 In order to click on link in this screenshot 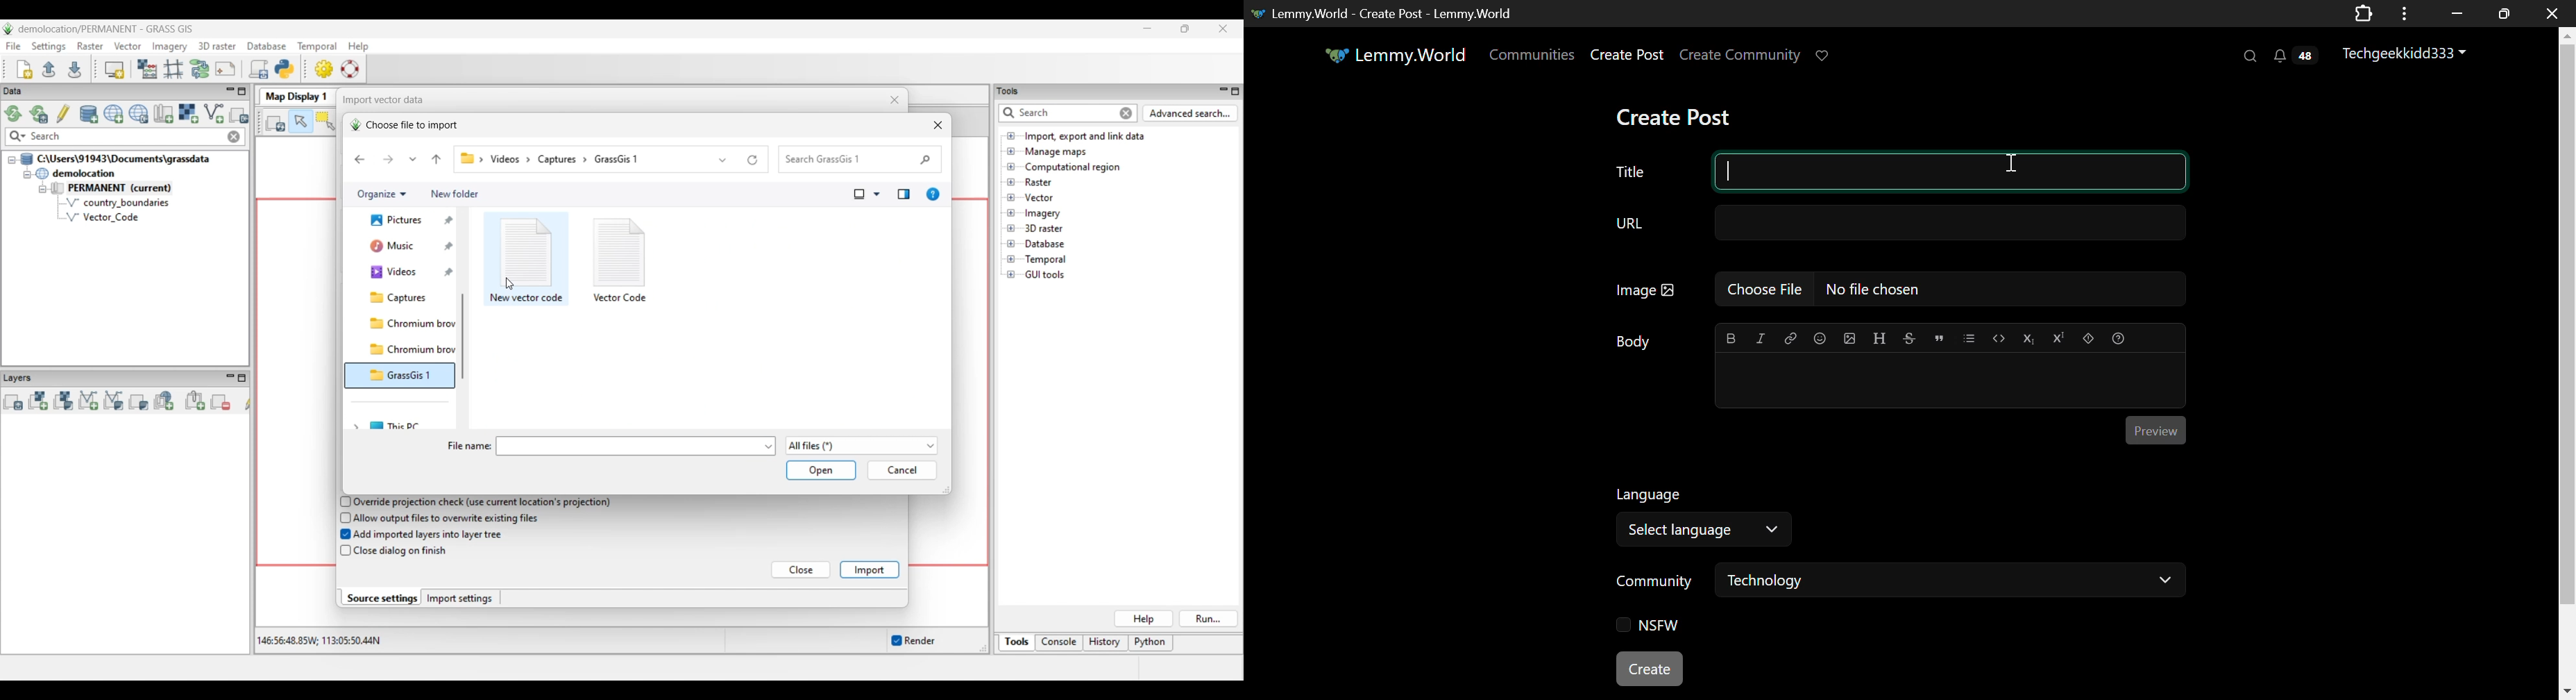, I will do `click(1790, 339)`.